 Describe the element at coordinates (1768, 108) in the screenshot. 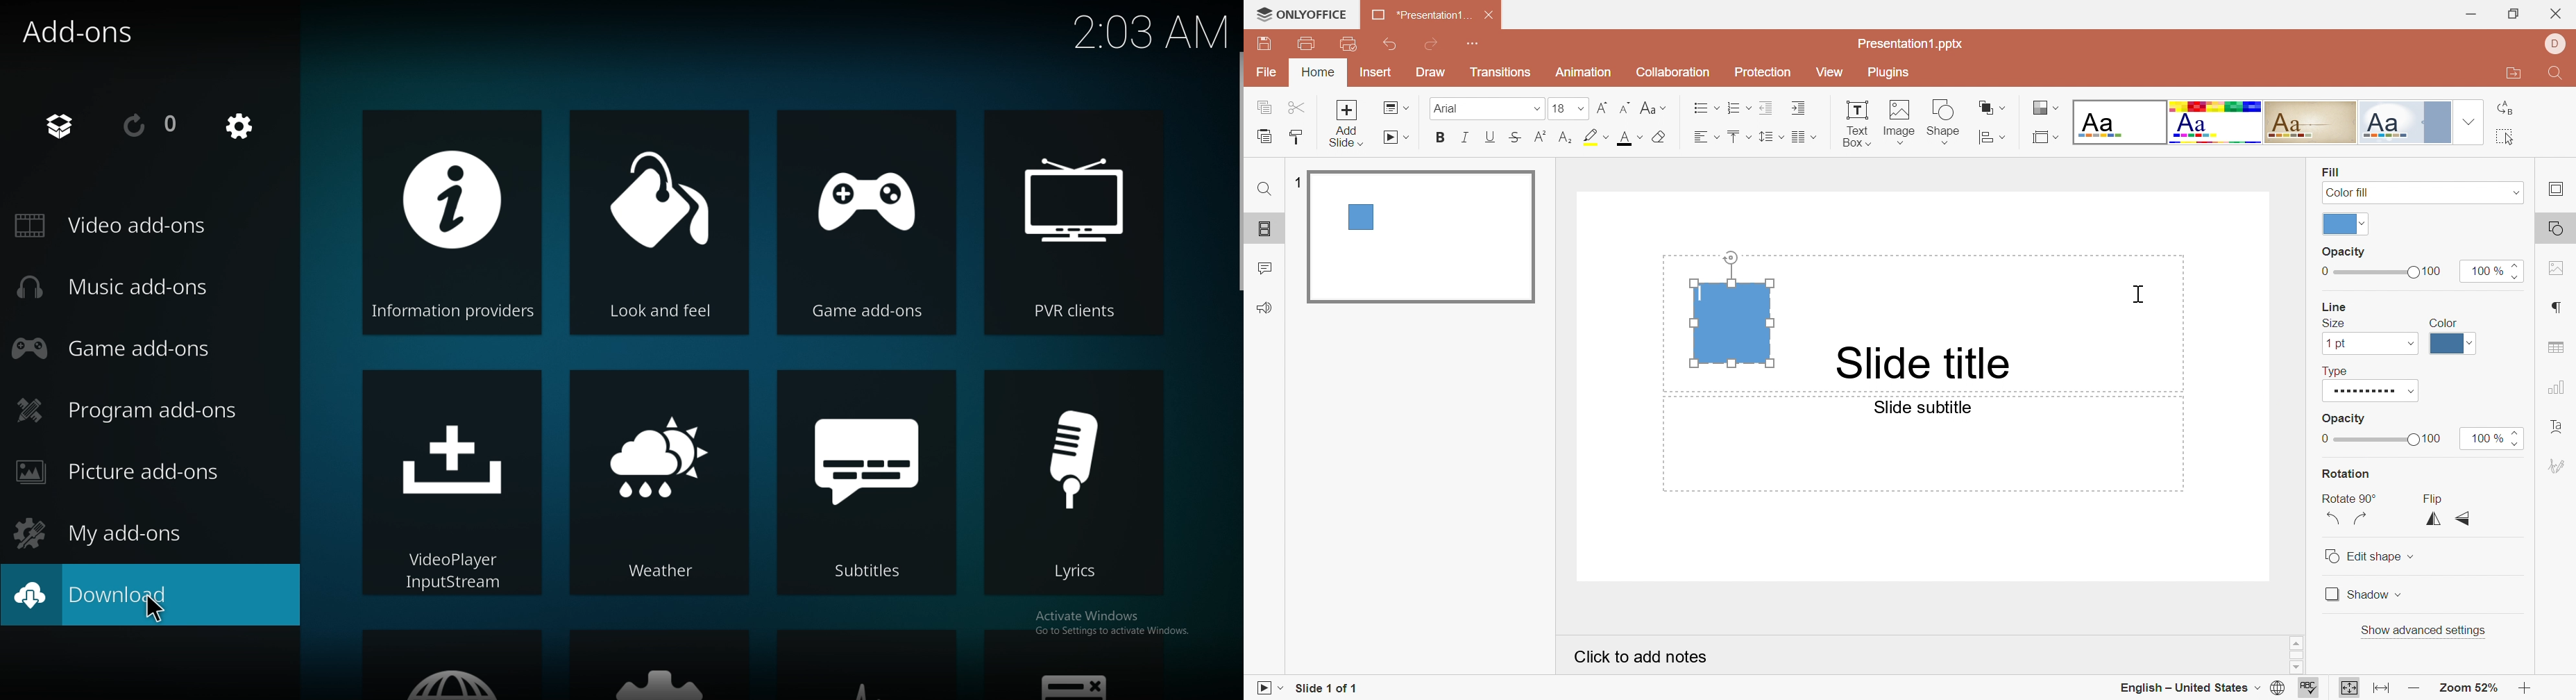

I see `Decrease Indent` at that location.